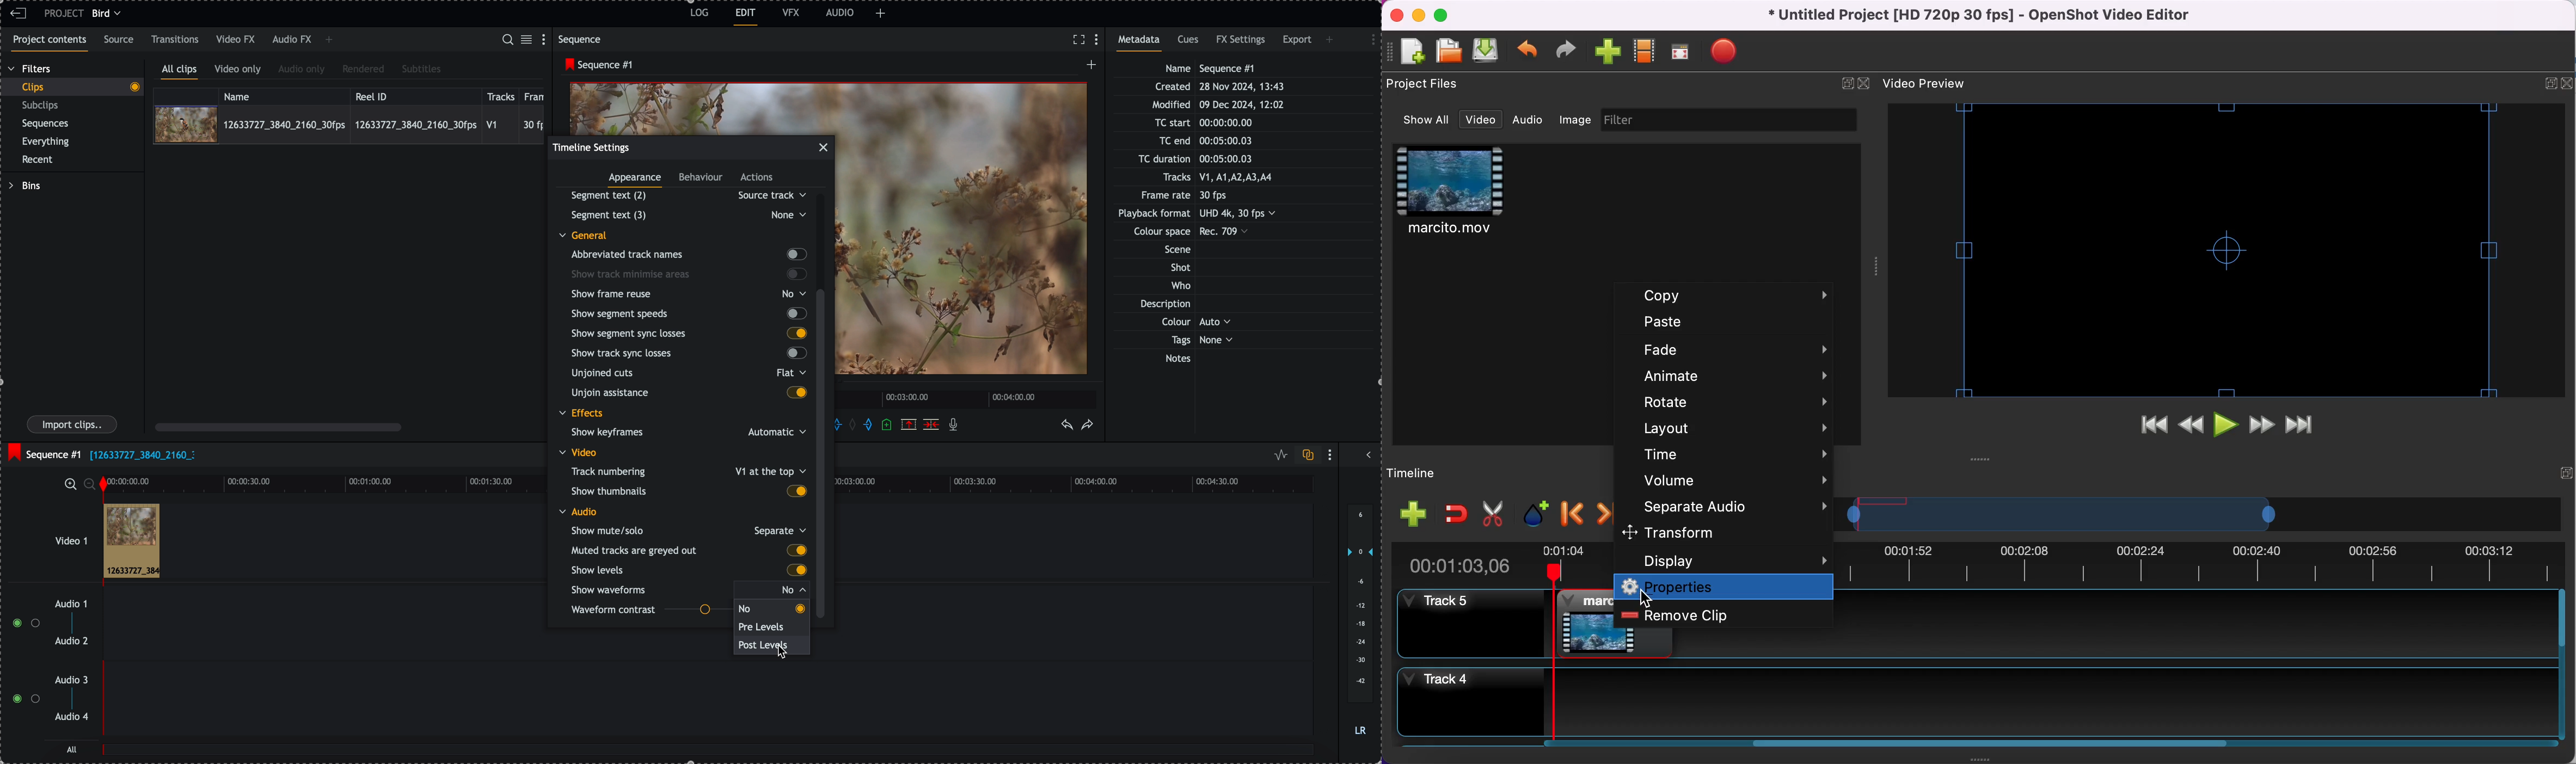 This screenshot has width=2576, height=784. Describe the element at coordinates (1410, 516) in the screenshot. I see `add track` at that location.